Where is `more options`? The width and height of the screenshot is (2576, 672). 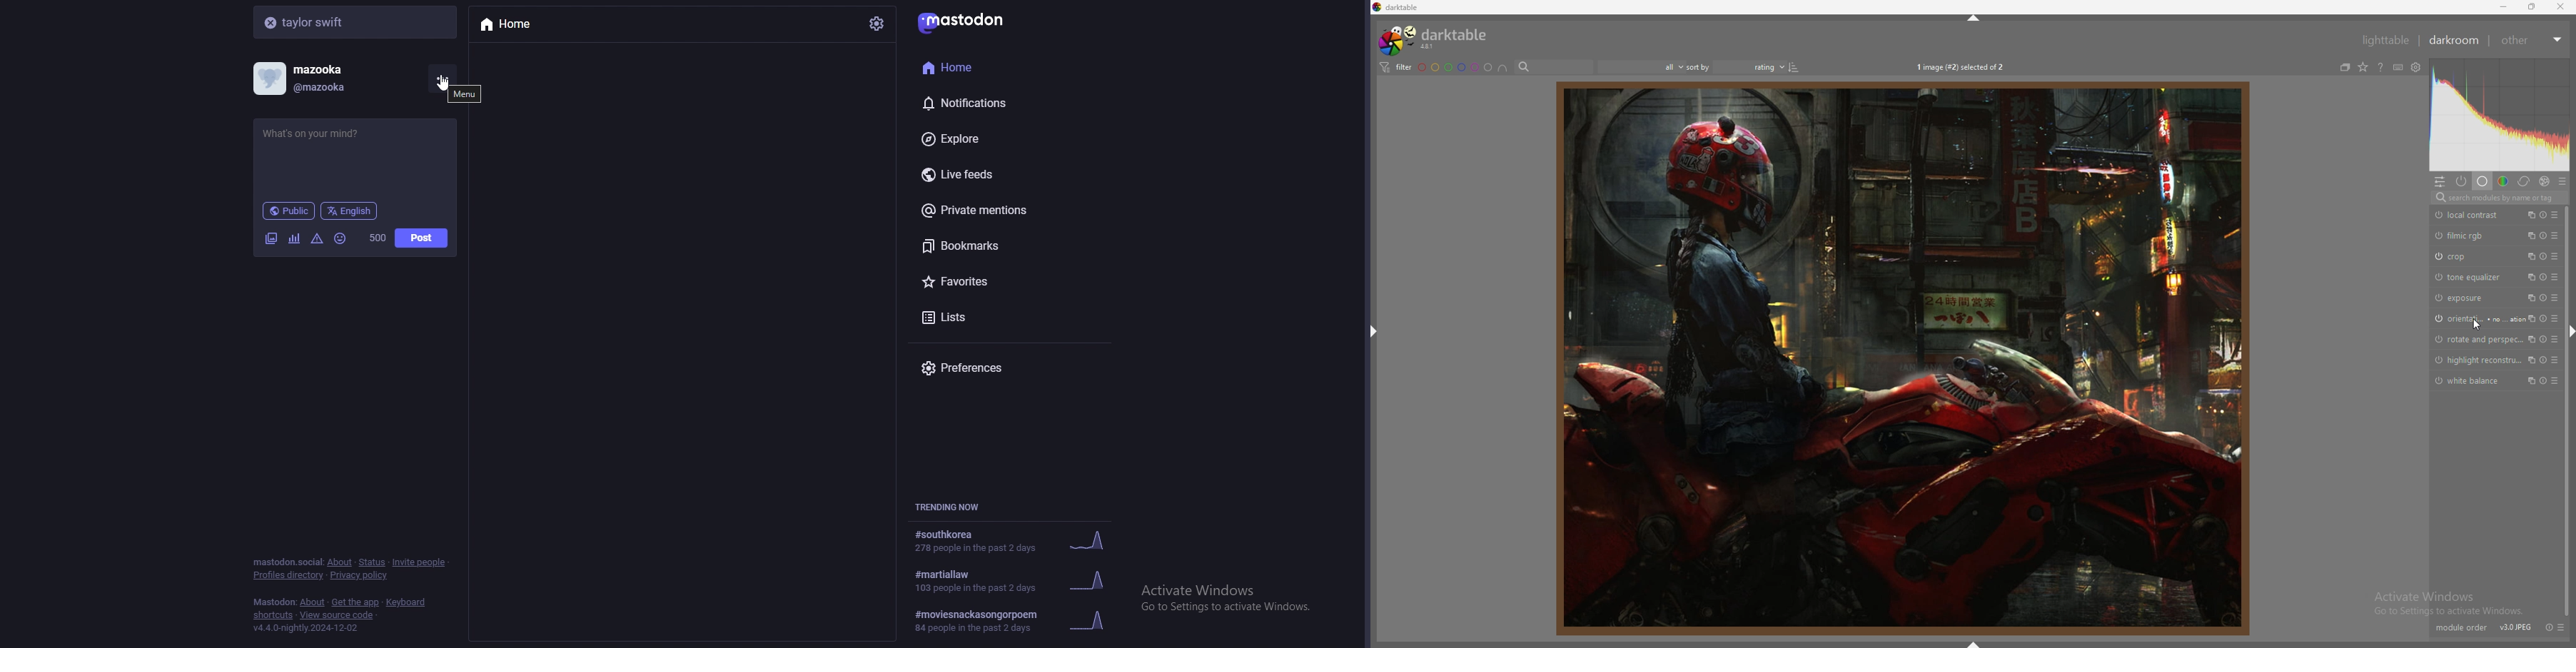 more options is located at coordinates (441, 78).